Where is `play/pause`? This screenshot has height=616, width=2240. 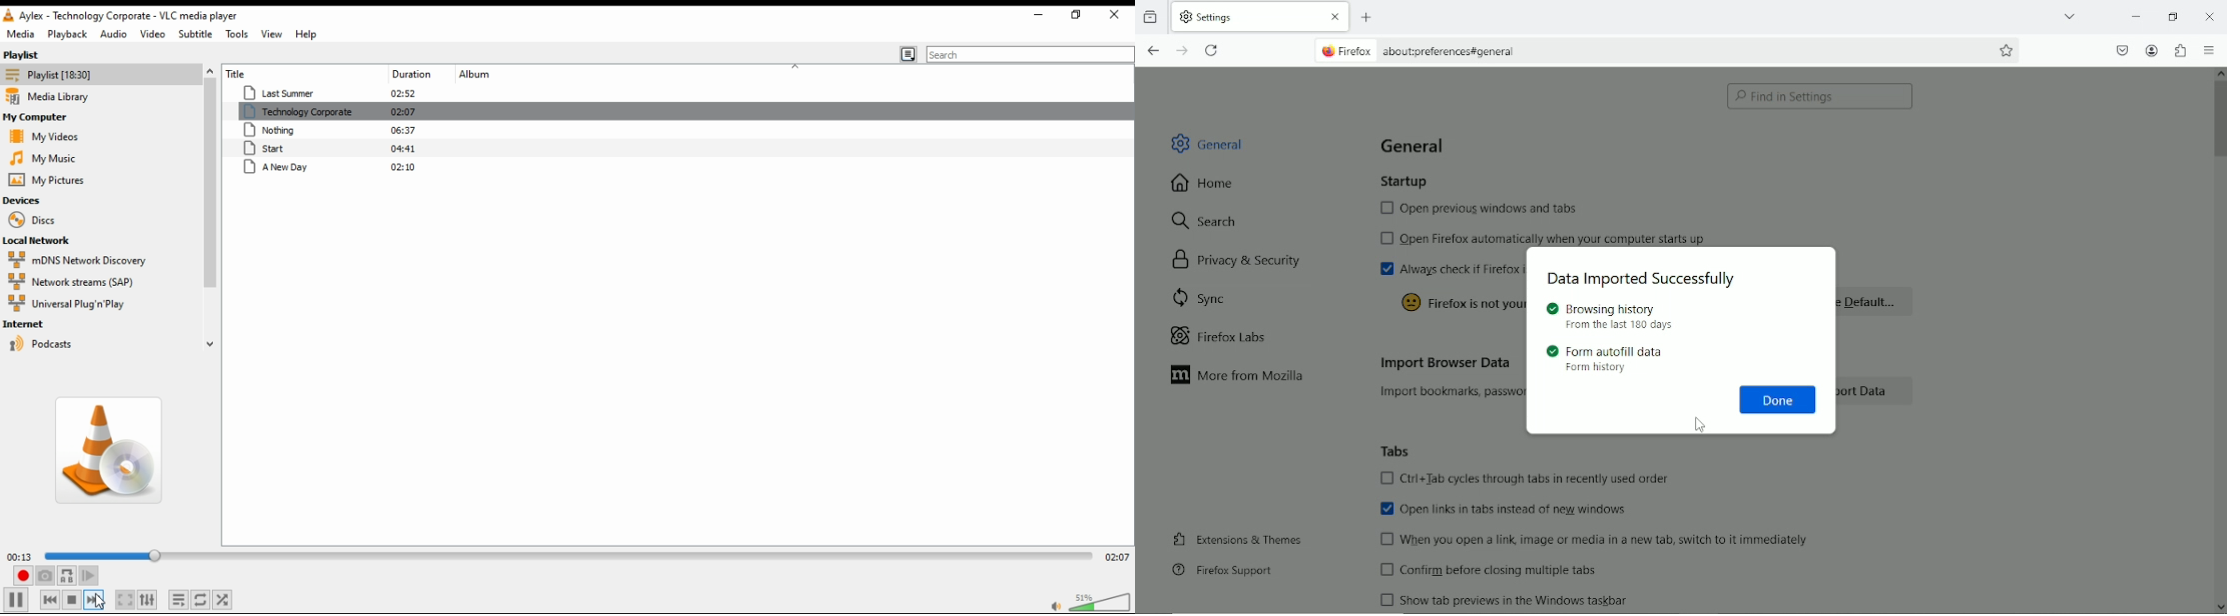 play/pause is located at coordinates (21, 602).